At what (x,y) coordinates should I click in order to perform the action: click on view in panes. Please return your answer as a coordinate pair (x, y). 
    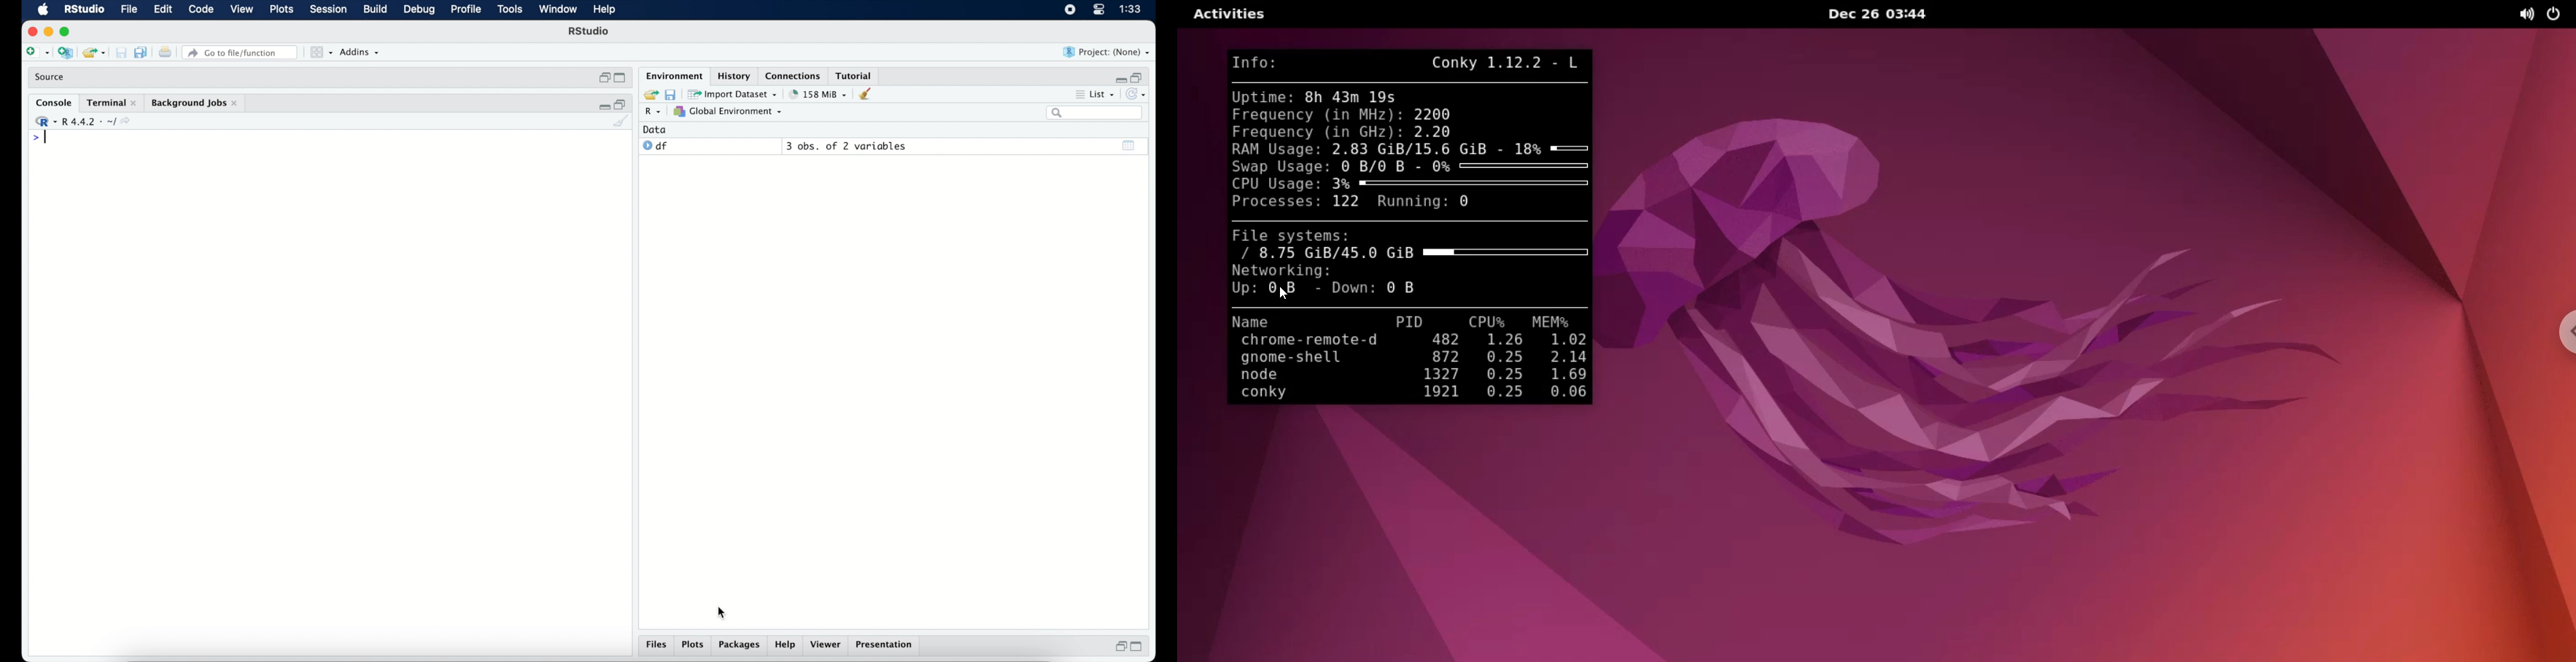
    Looking at the image, I should click on (320, 53).